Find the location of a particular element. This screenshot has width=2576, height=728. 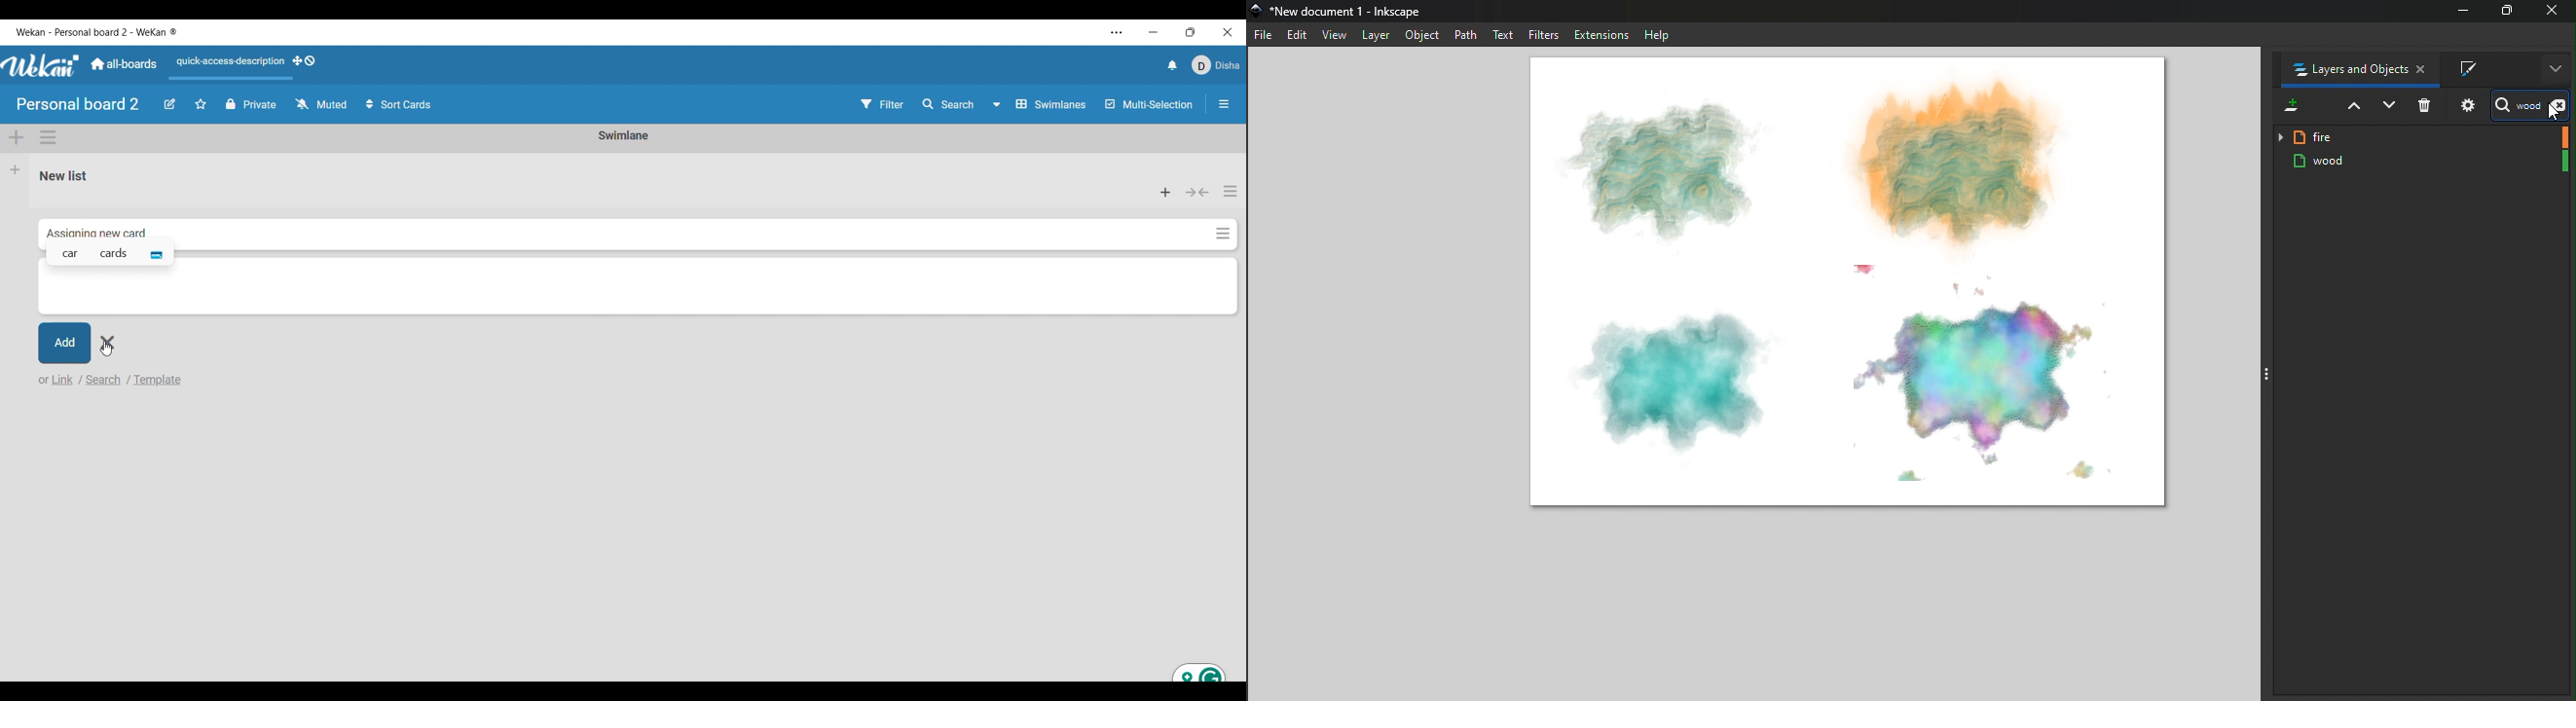

Search bar is located at coordinates (2530, 106).